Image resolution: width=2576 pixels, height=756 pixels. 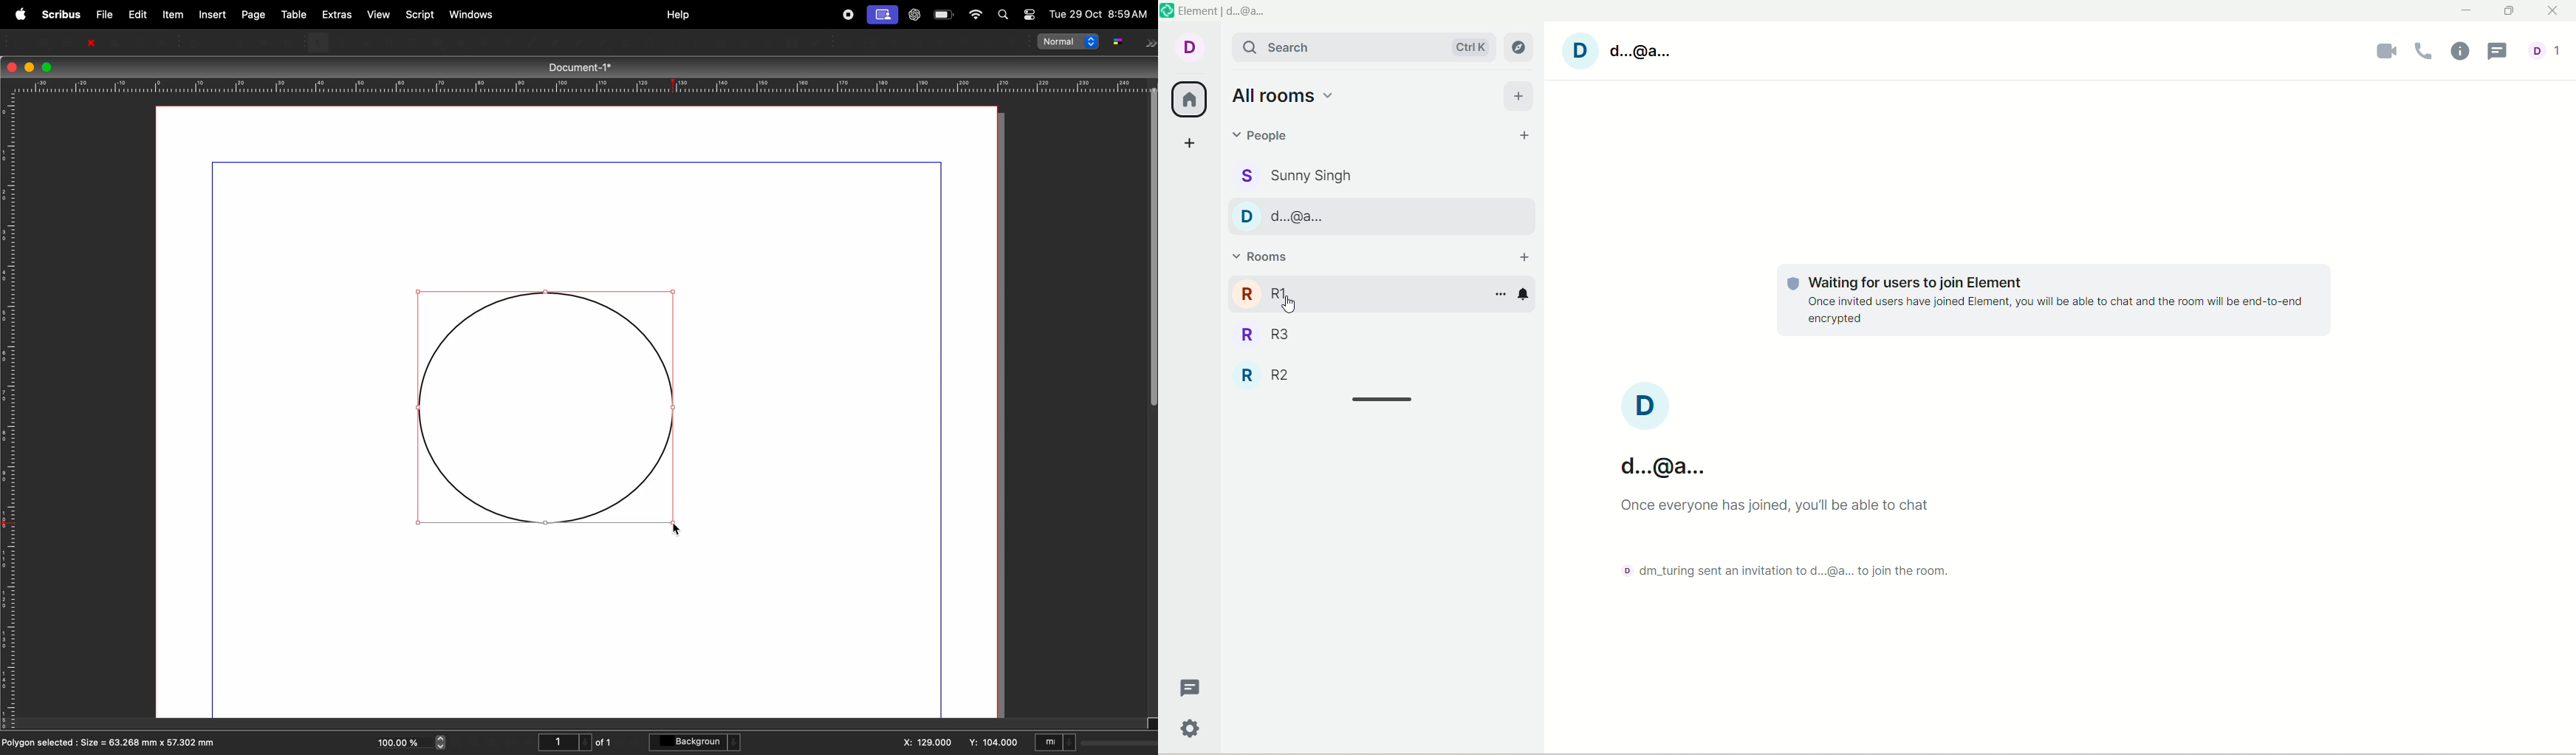 I want to click on R1, so click(x=1266, y=293).